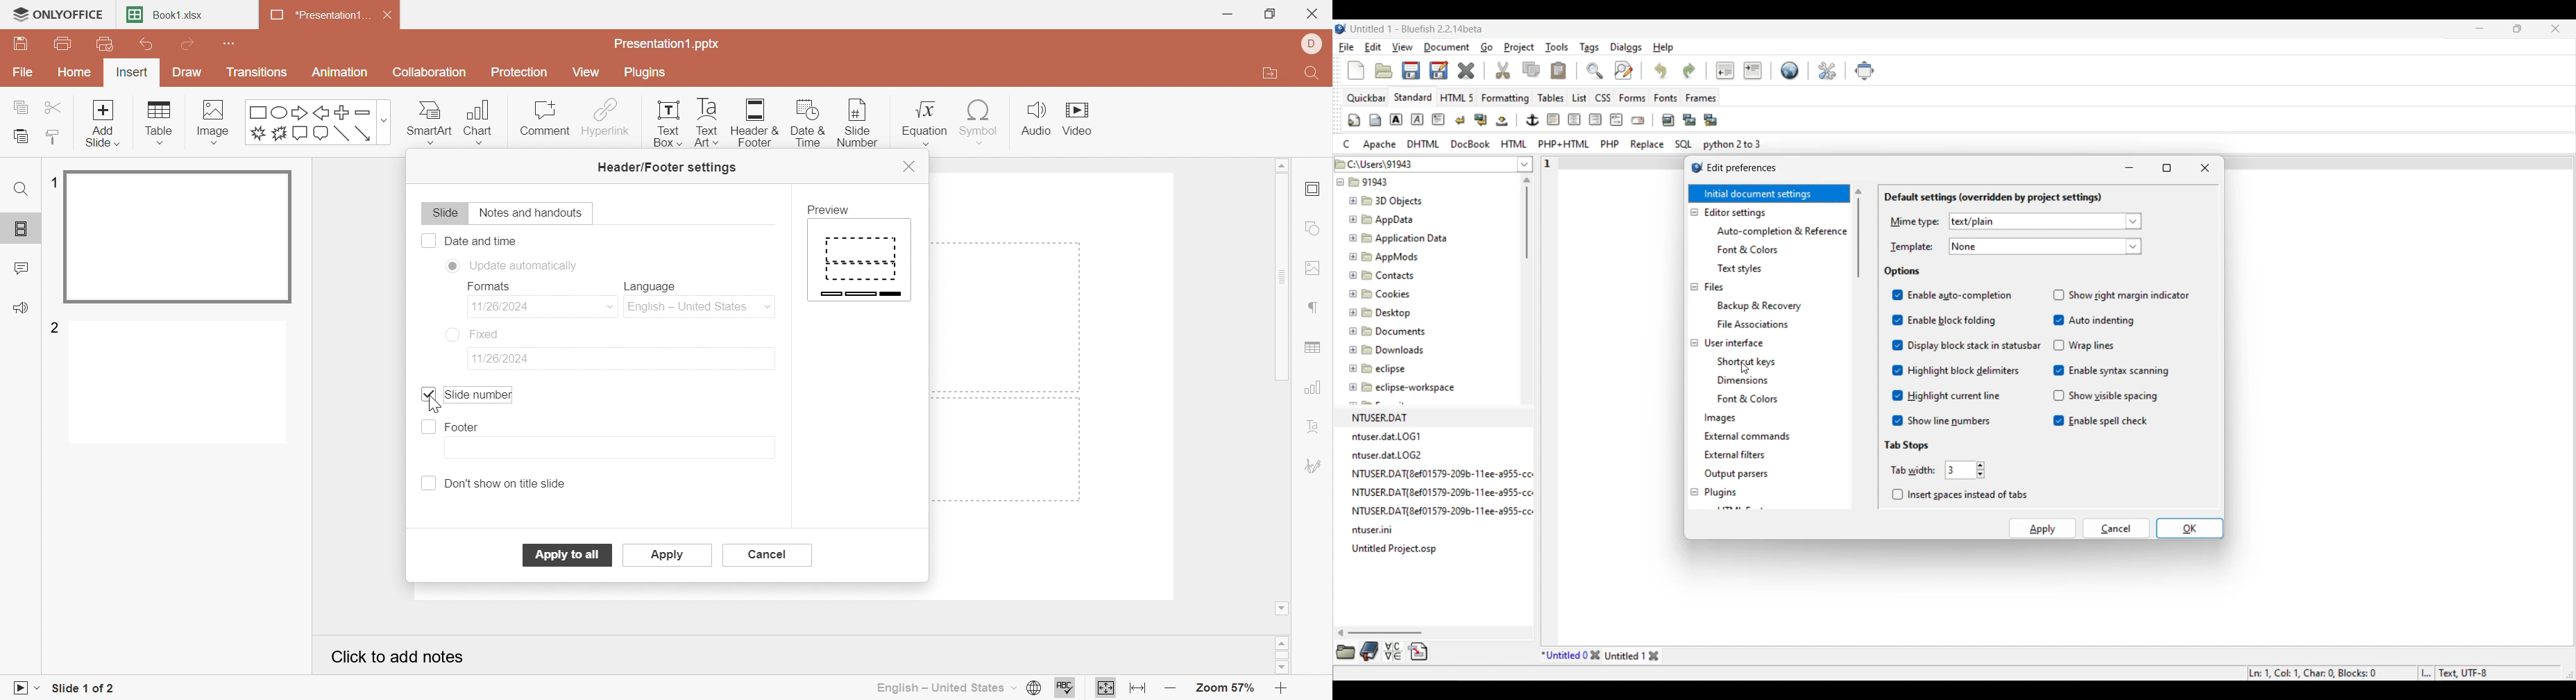 The height and width of the screenshot is (700, 2576). I want to click on Book1.xlsx, so click(167, 16).